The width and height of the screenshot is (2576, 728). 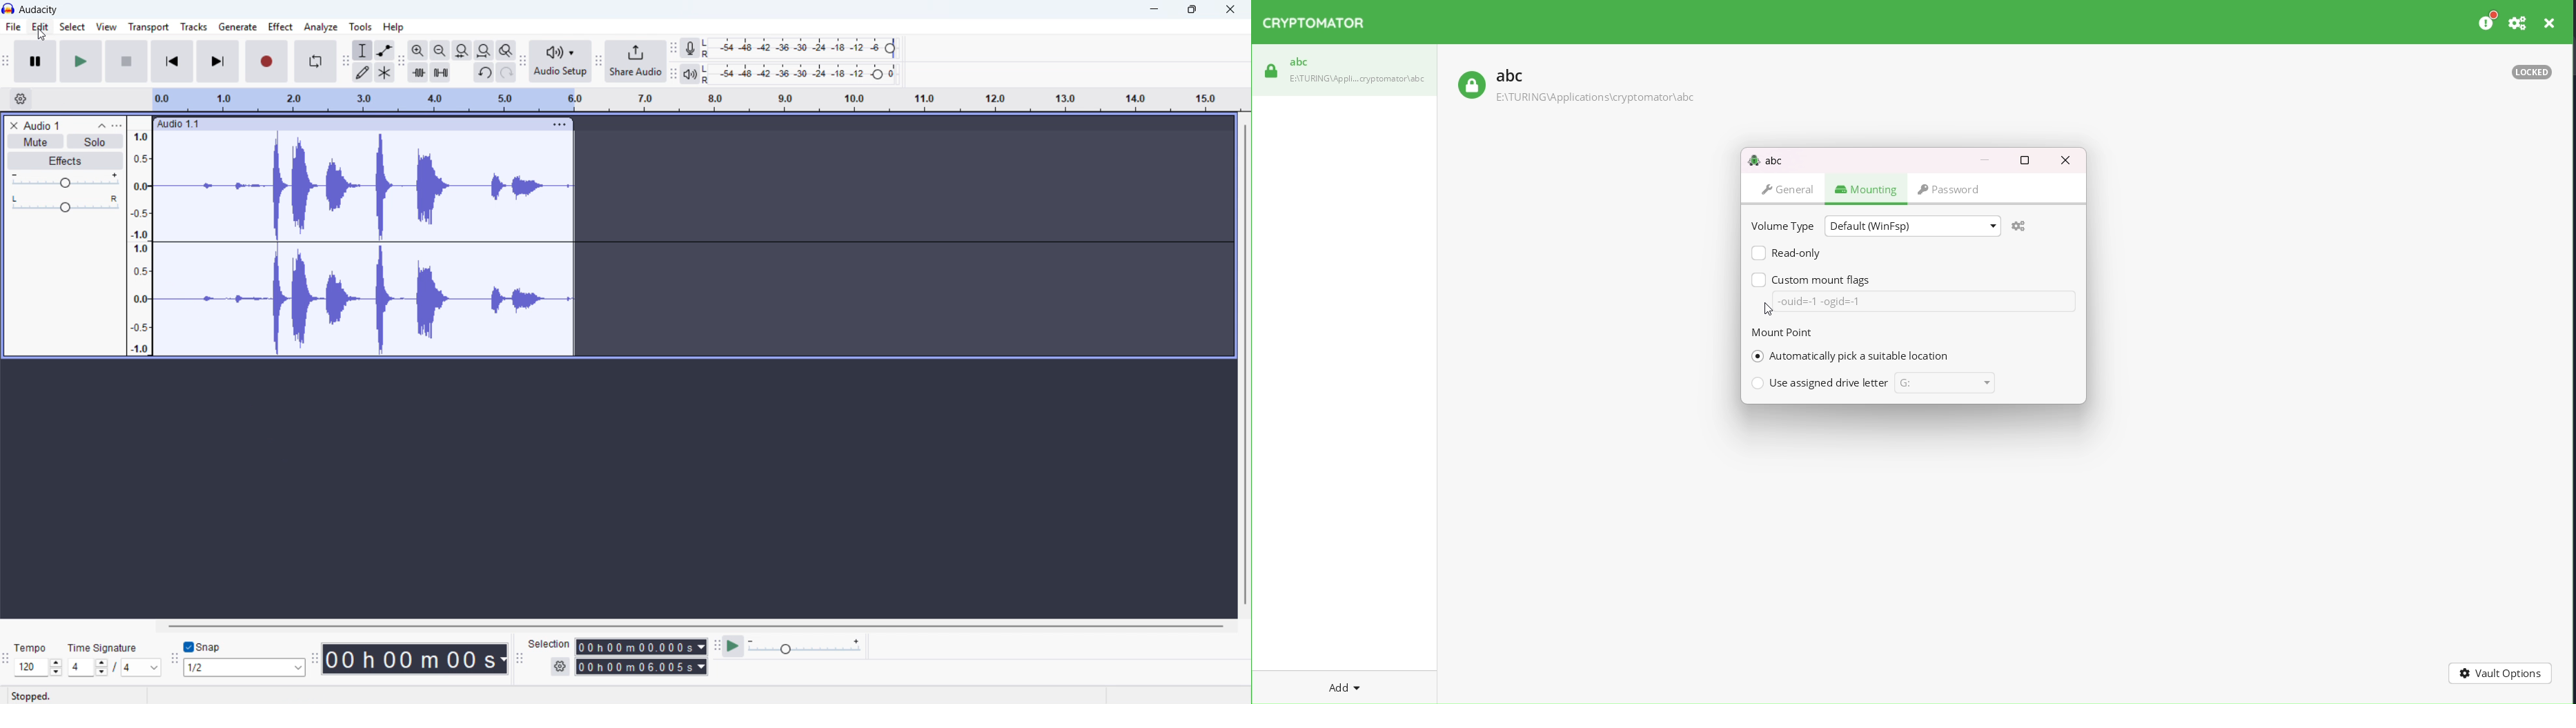 I want to click on set tempo, so click(x=39, y=667).